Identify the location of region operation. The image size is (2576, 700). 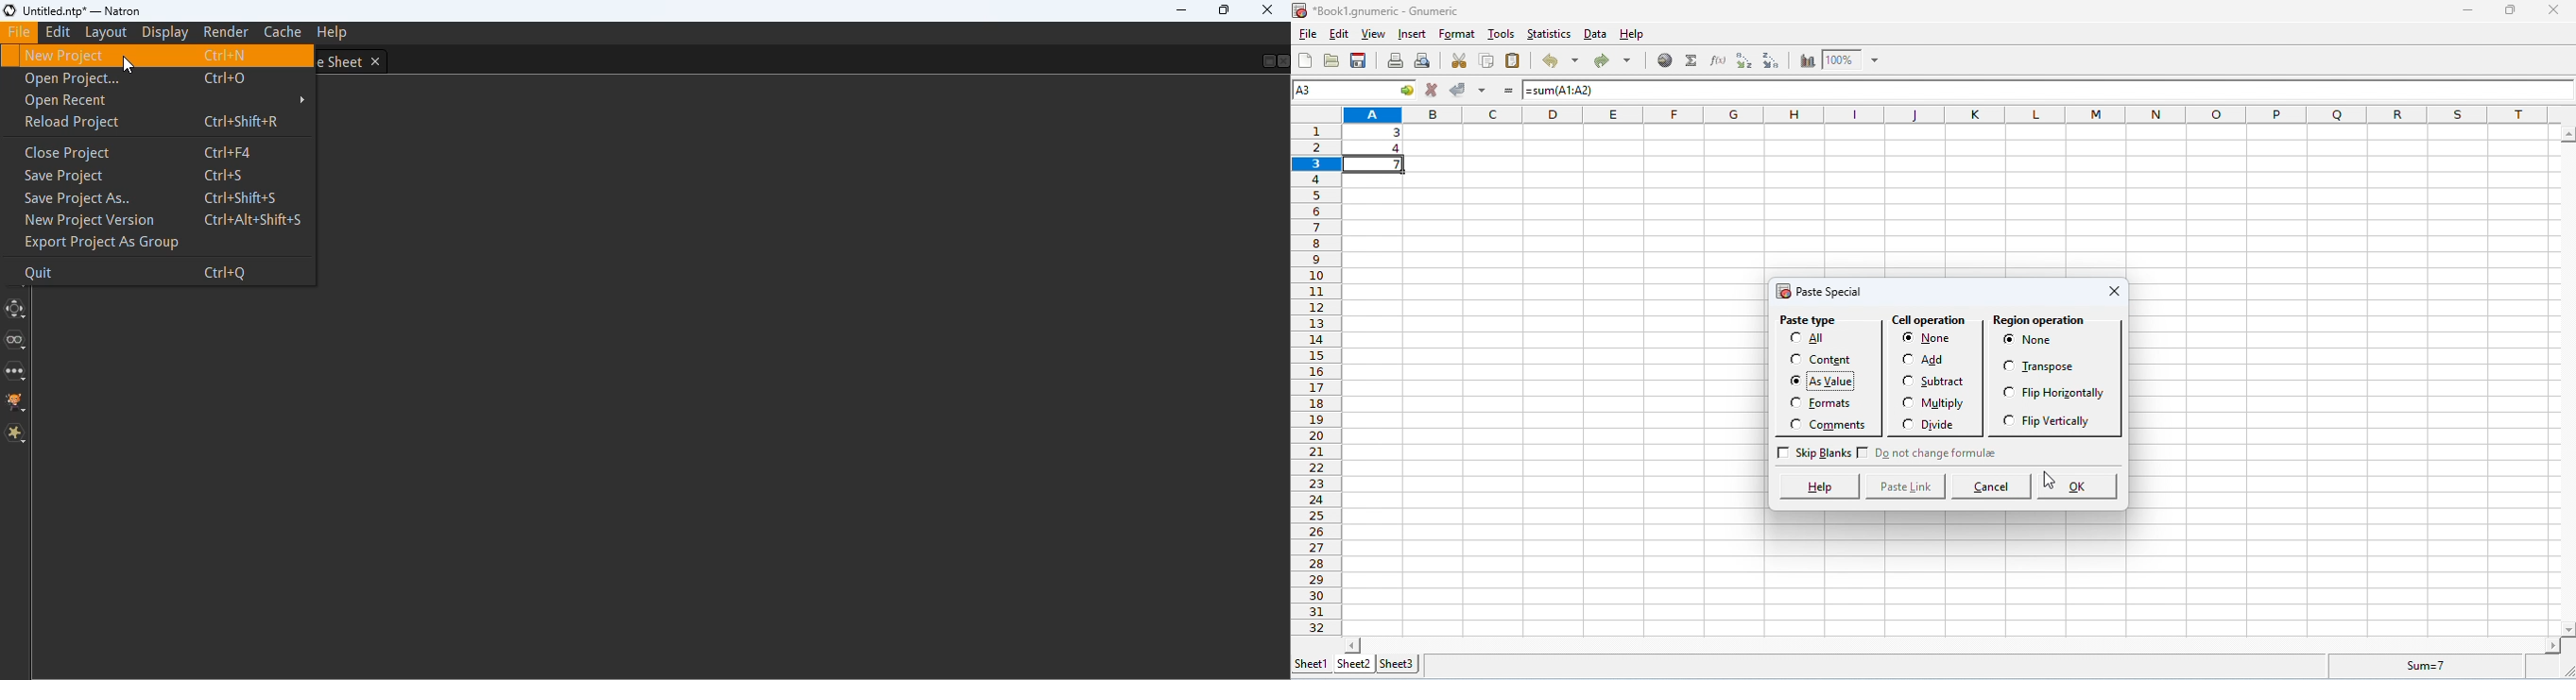
(2040, 320).